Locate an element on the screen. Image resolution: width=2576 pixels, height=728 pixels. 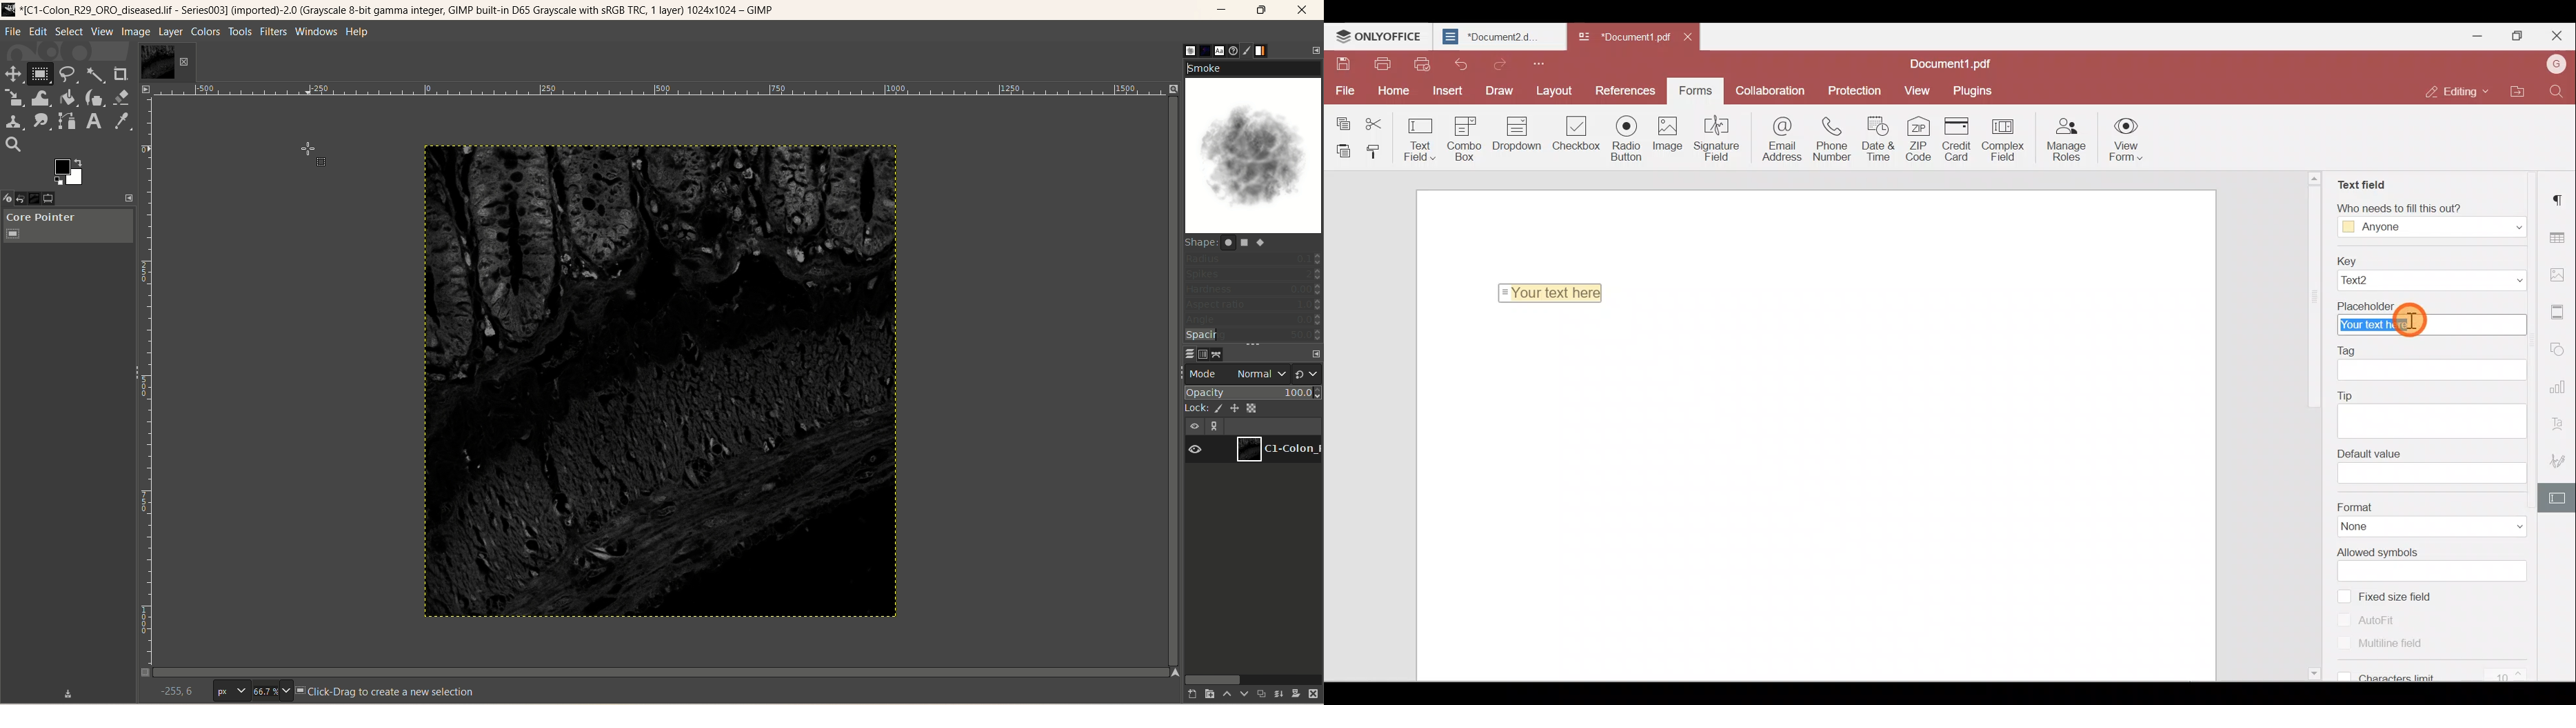
Editing mode is located at coordinates (2451, 93).